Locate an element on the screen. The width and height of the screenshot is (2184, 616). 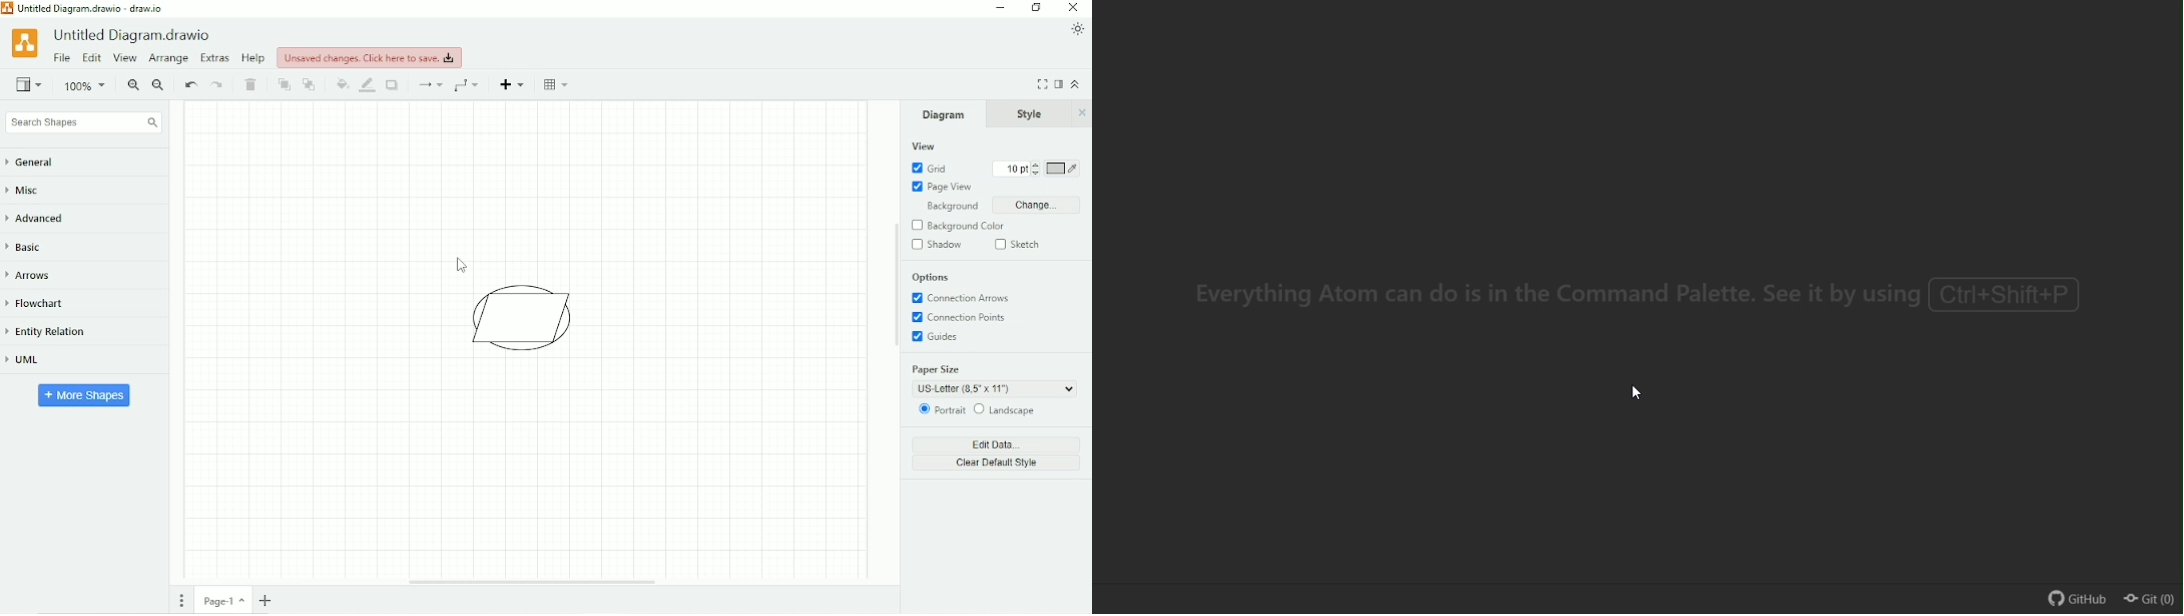
Help is located at coordinates (254, 58).